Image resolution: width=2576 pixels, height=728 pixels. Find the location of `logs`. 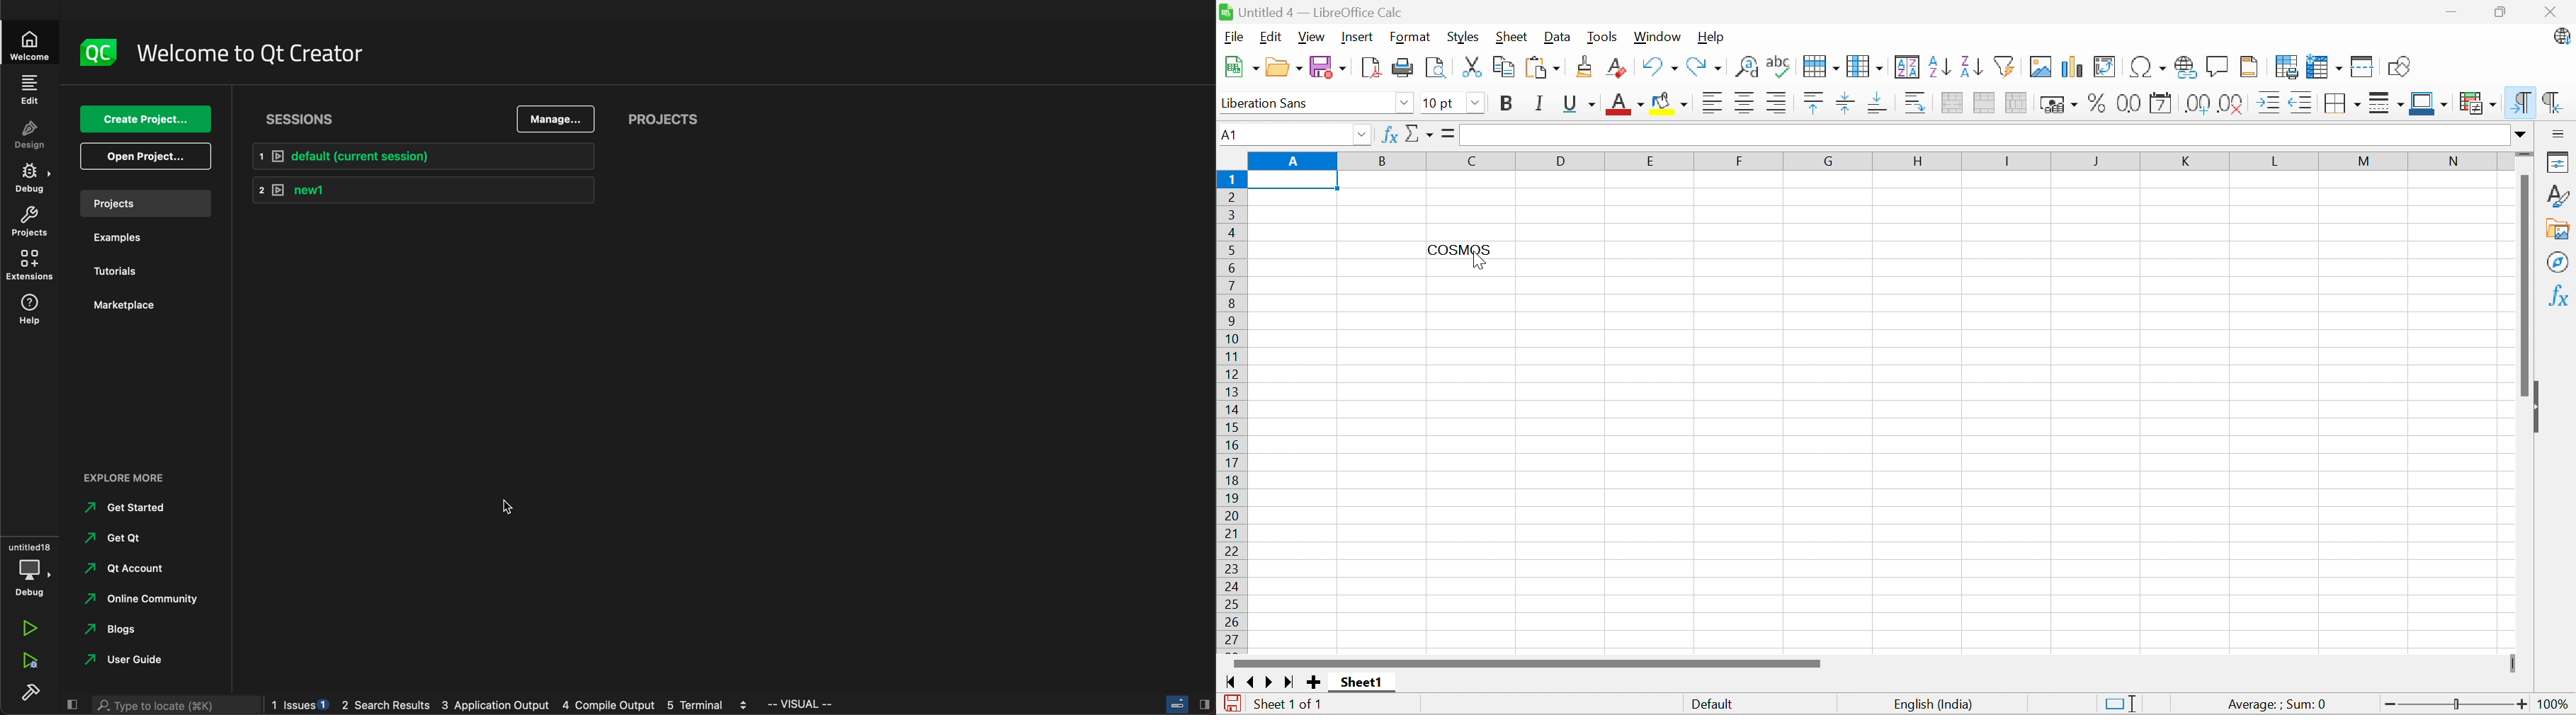

logs is located at coordinates (516, 705).